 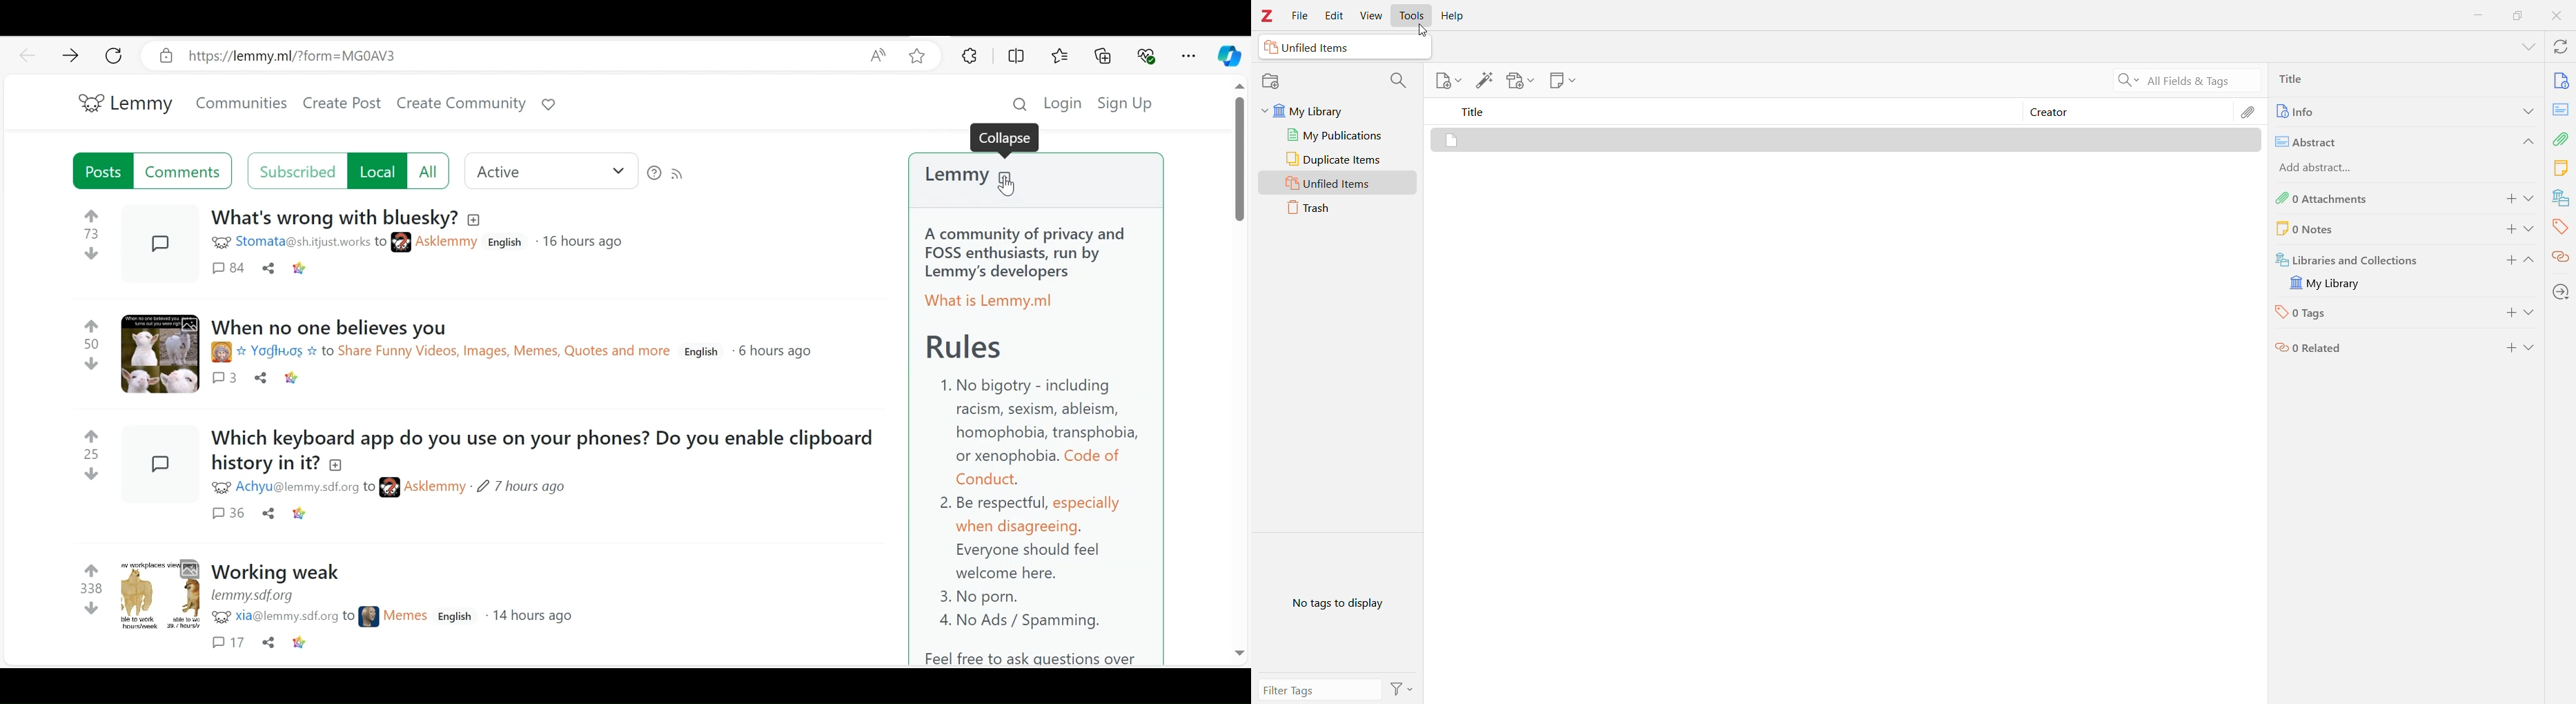 I want to click on Info, so click(x=2390, y=112).